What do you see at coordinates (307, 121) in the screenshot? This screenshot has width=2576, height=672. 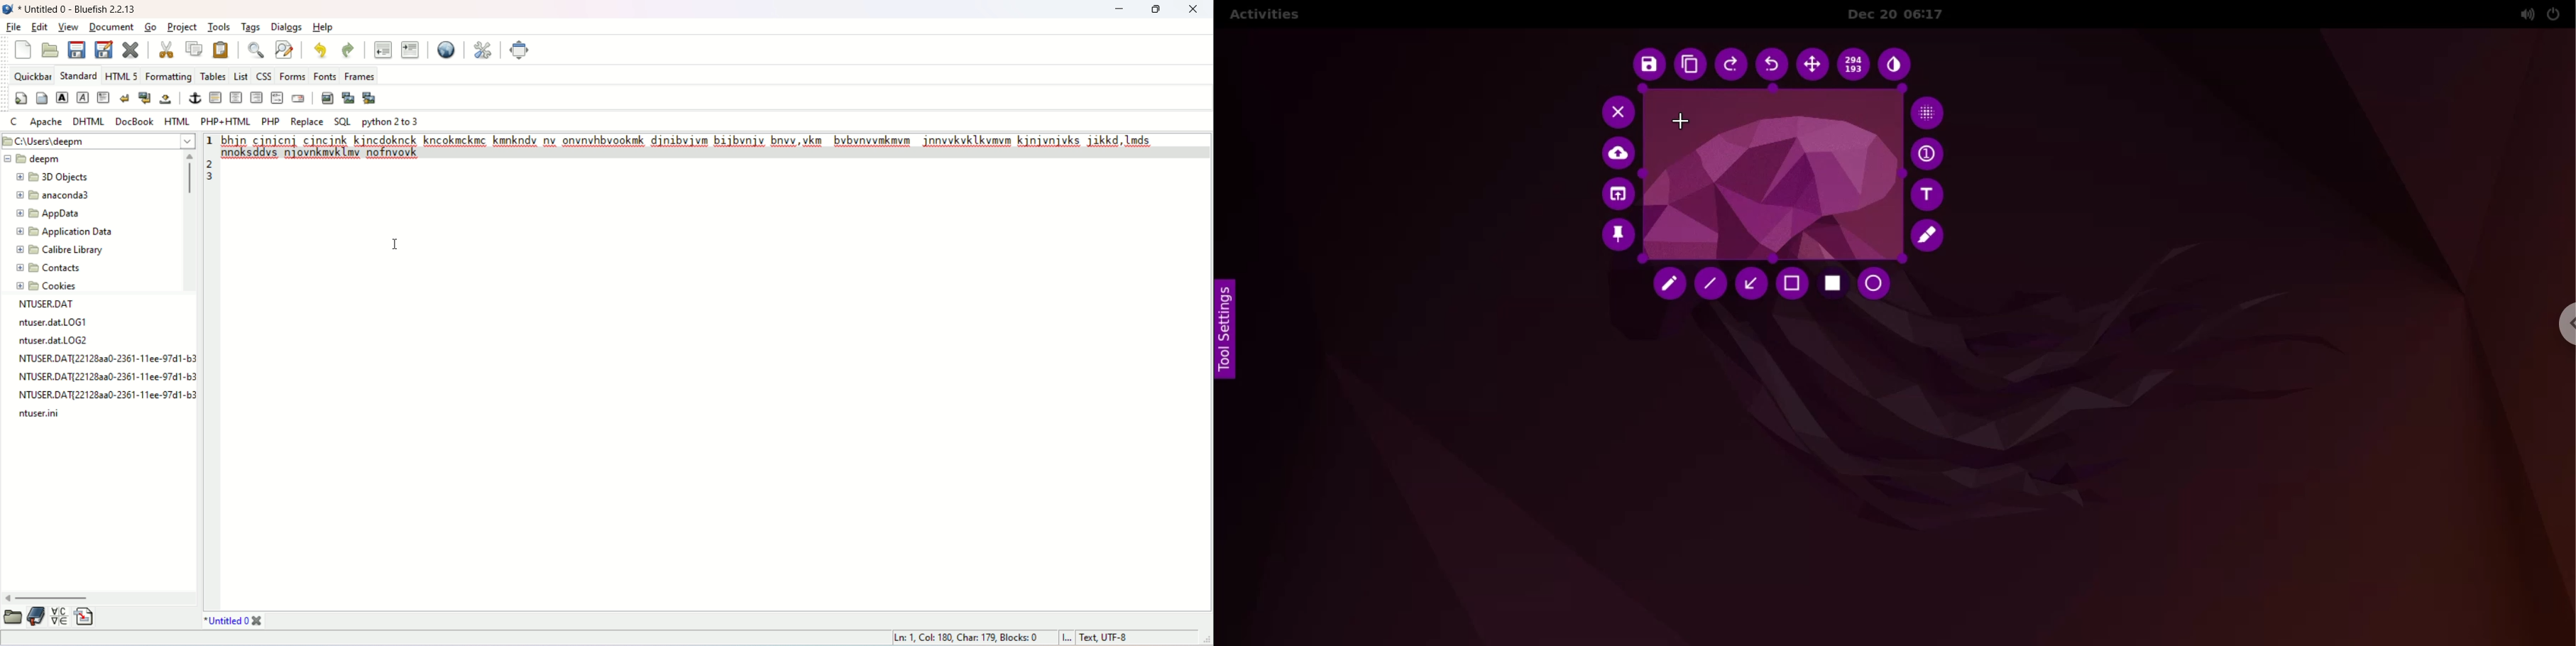 I see `REPLACE` at bounding box center [307, 121].